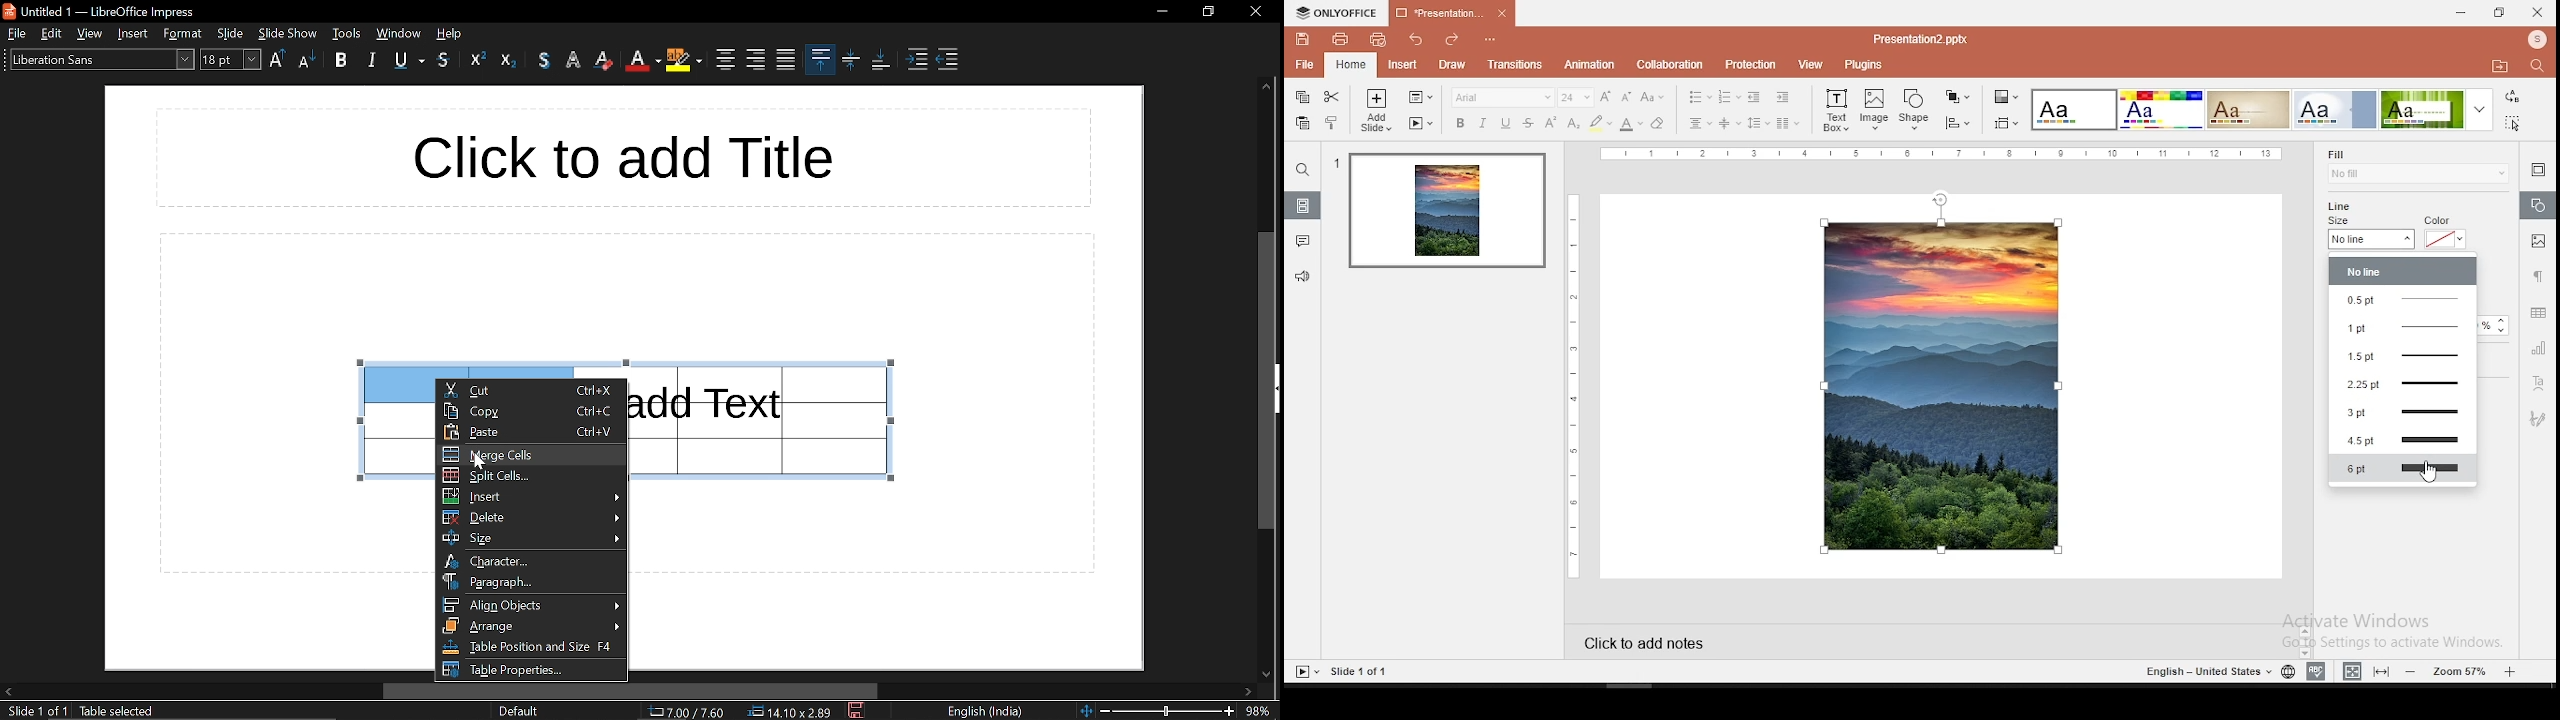 The height and width of the screenshot is (728, 2576). I want to click on subscript, so click(1573, 122).